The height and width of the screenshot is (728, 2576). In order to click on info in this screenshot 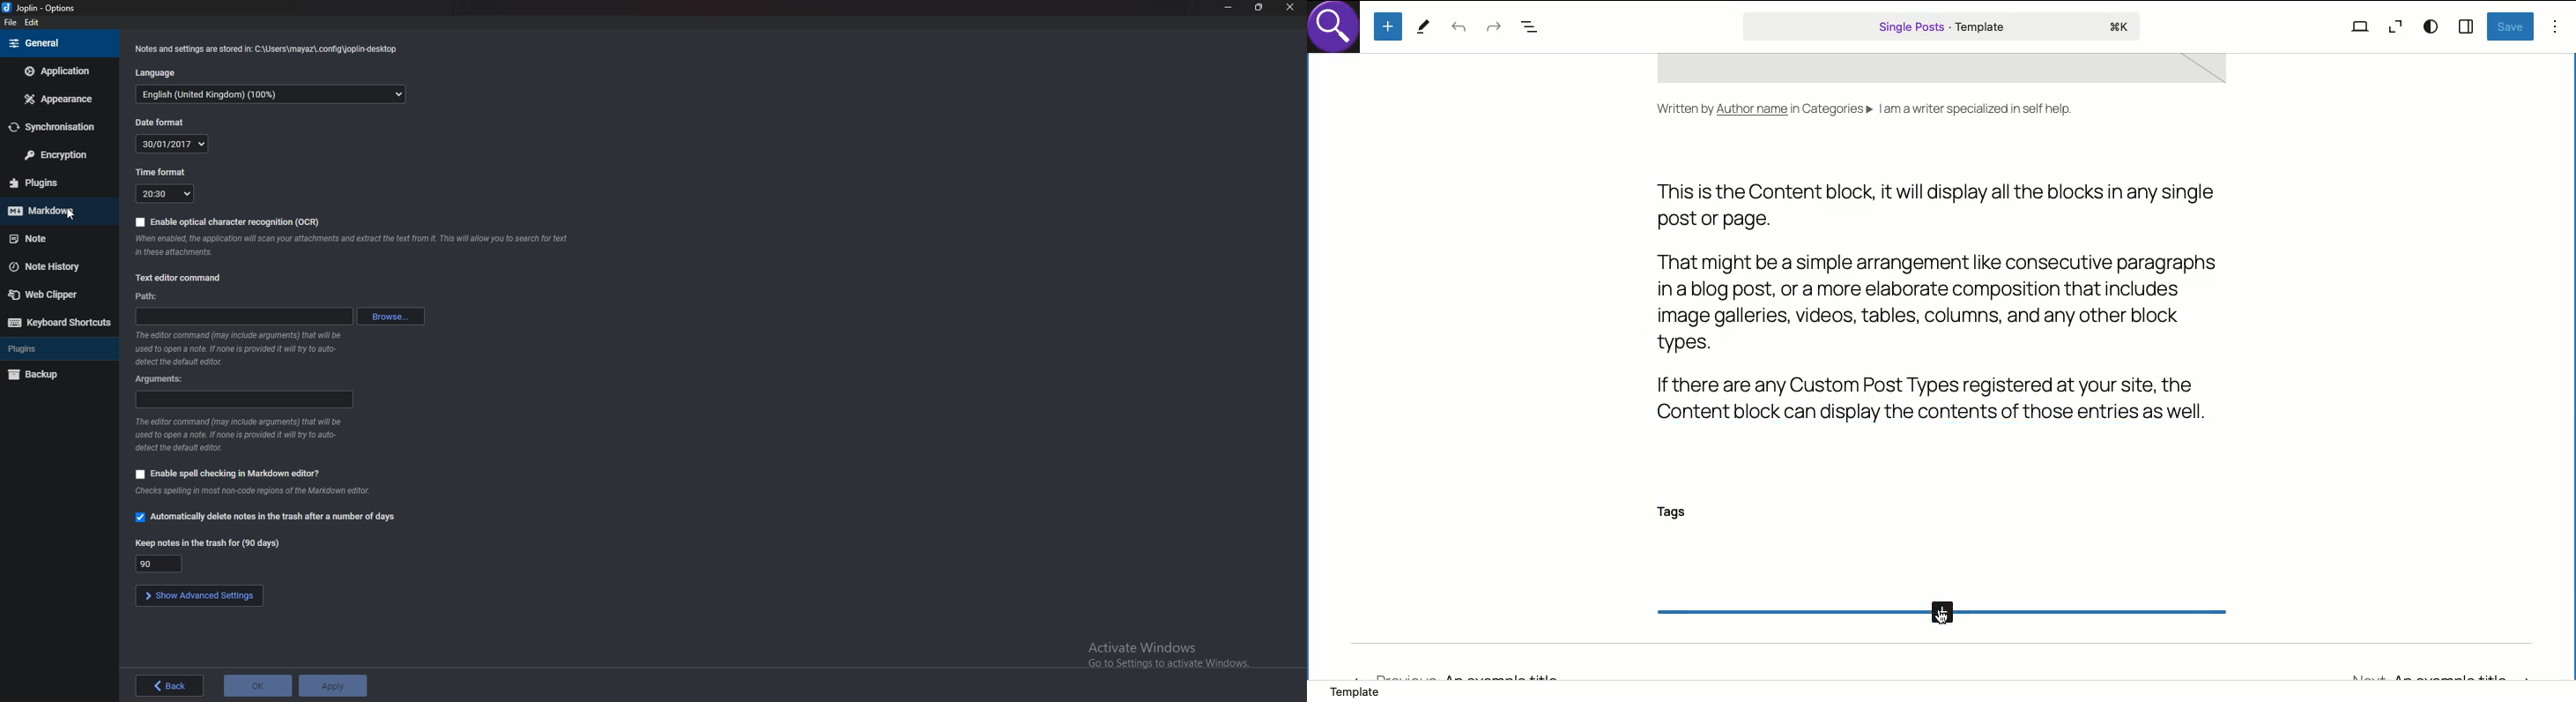, I will do `click(240, 436)`.